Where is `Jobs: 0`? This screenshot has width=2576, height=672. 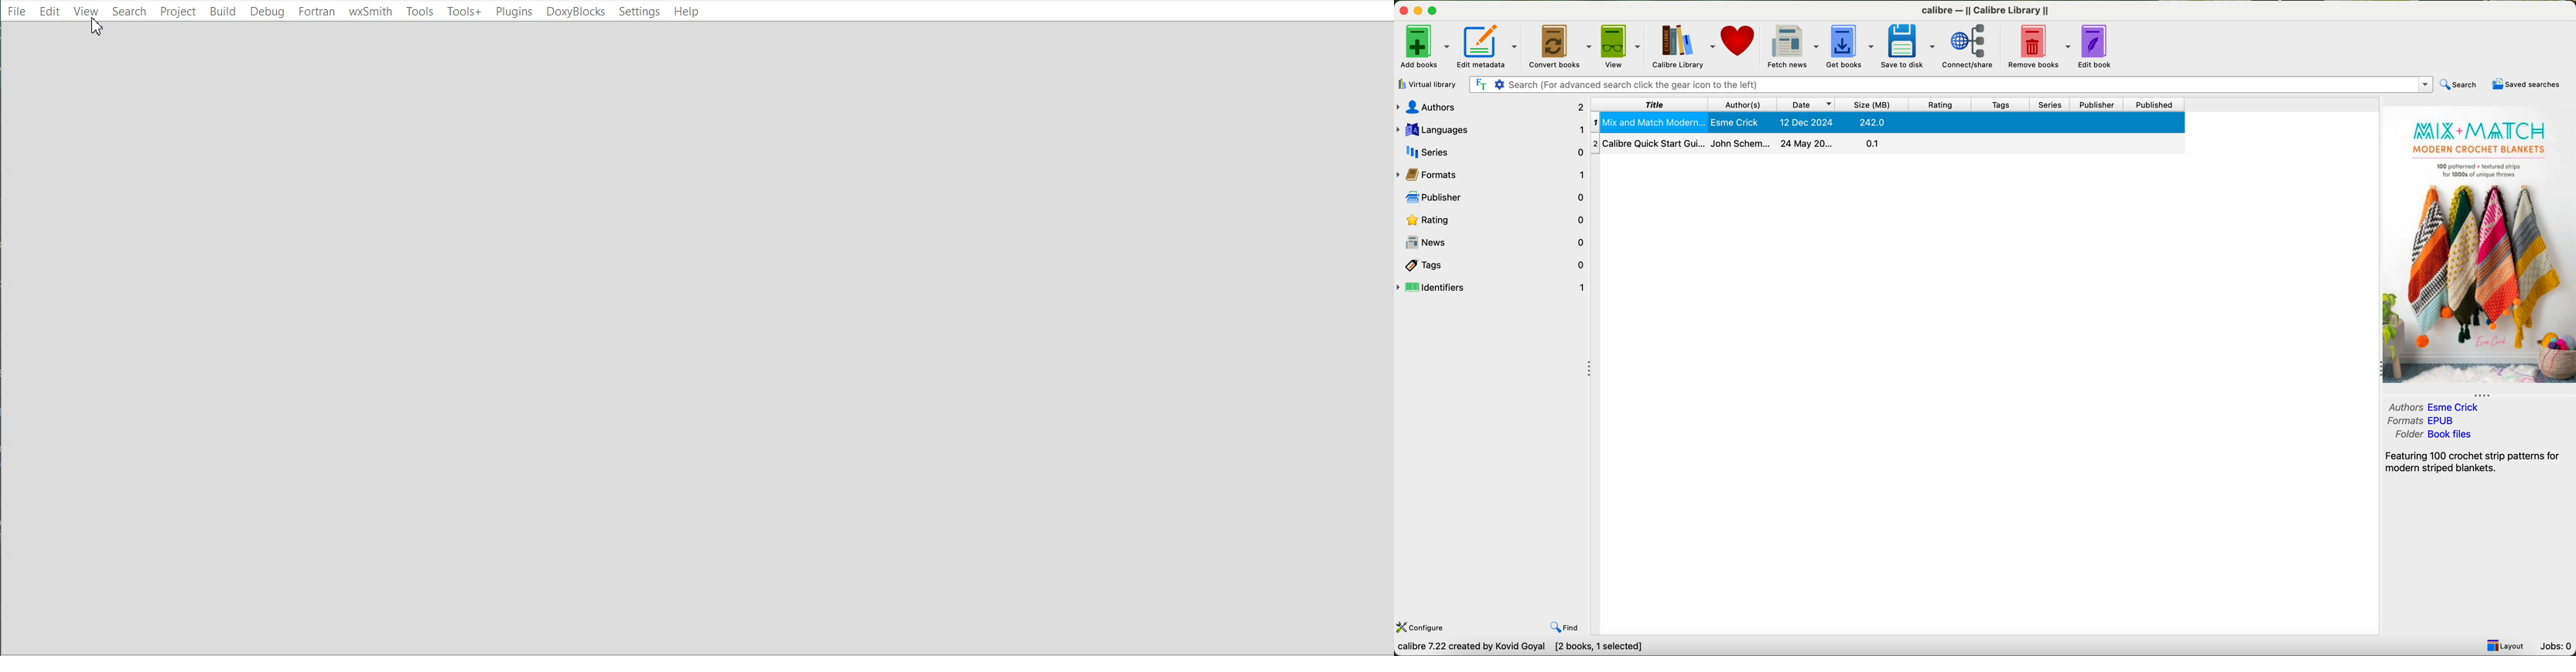 Jobs: 0 is located at coordinates (2555, 646).